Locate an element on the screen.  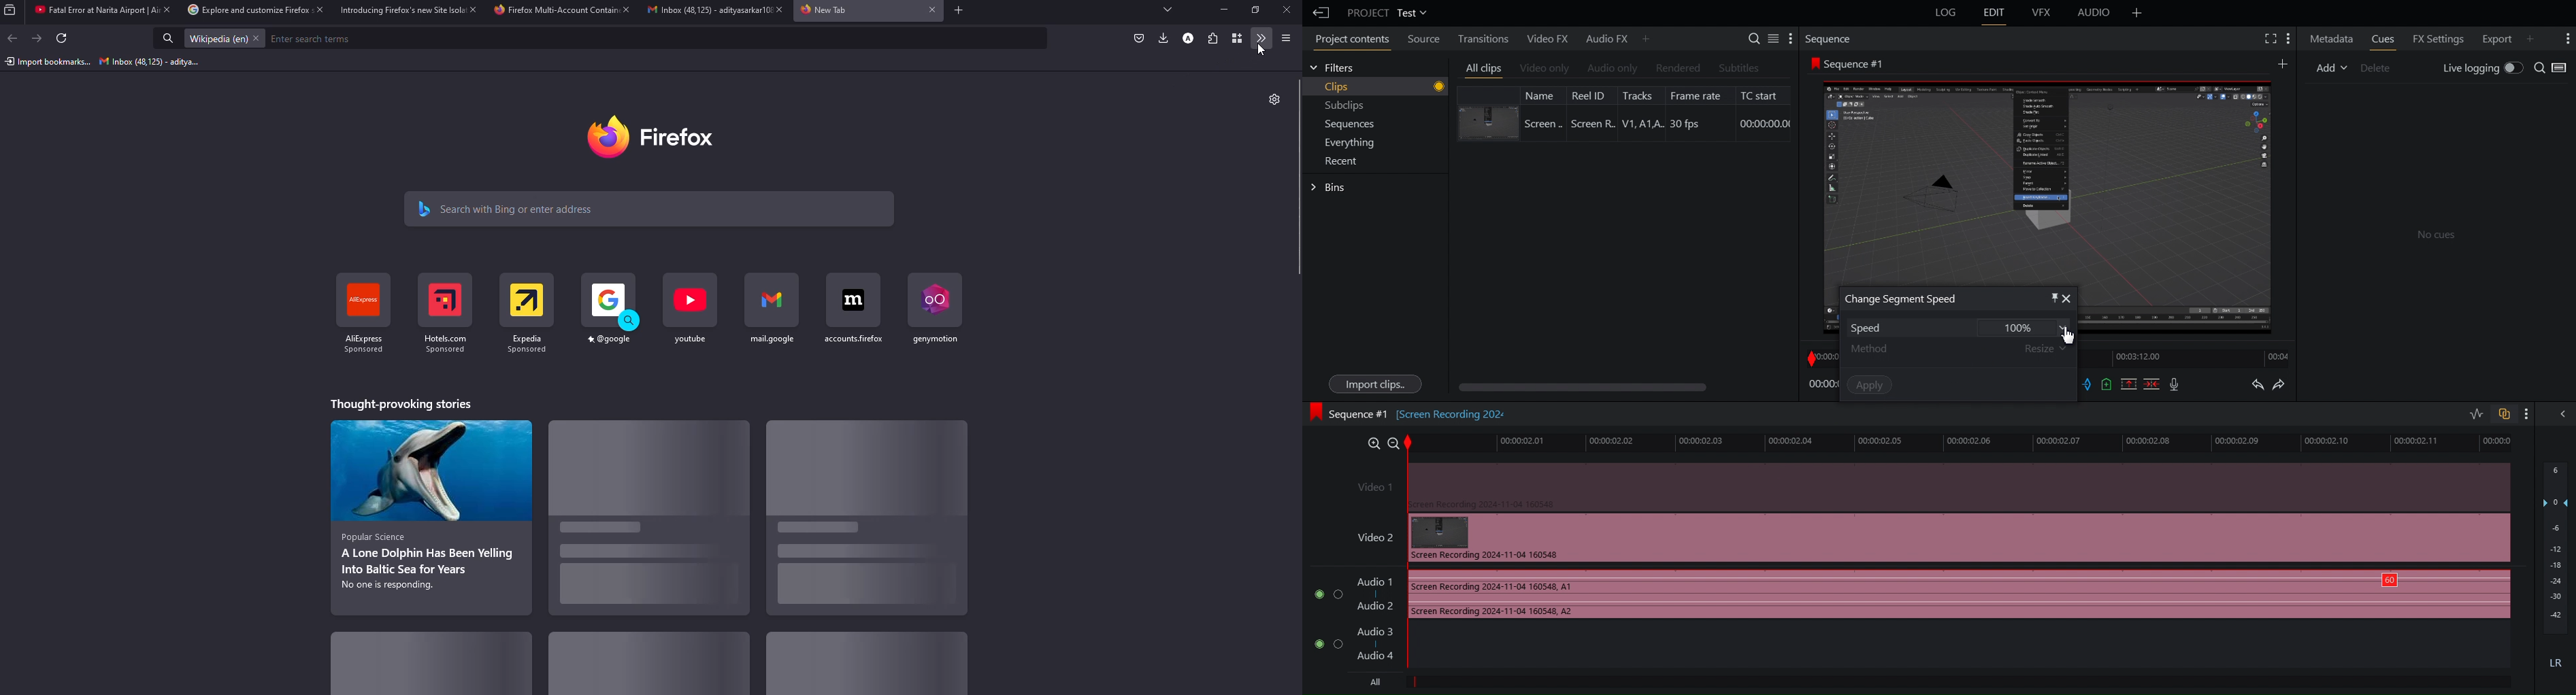
Audio Track 1 is located at coordinates (1907, 596).